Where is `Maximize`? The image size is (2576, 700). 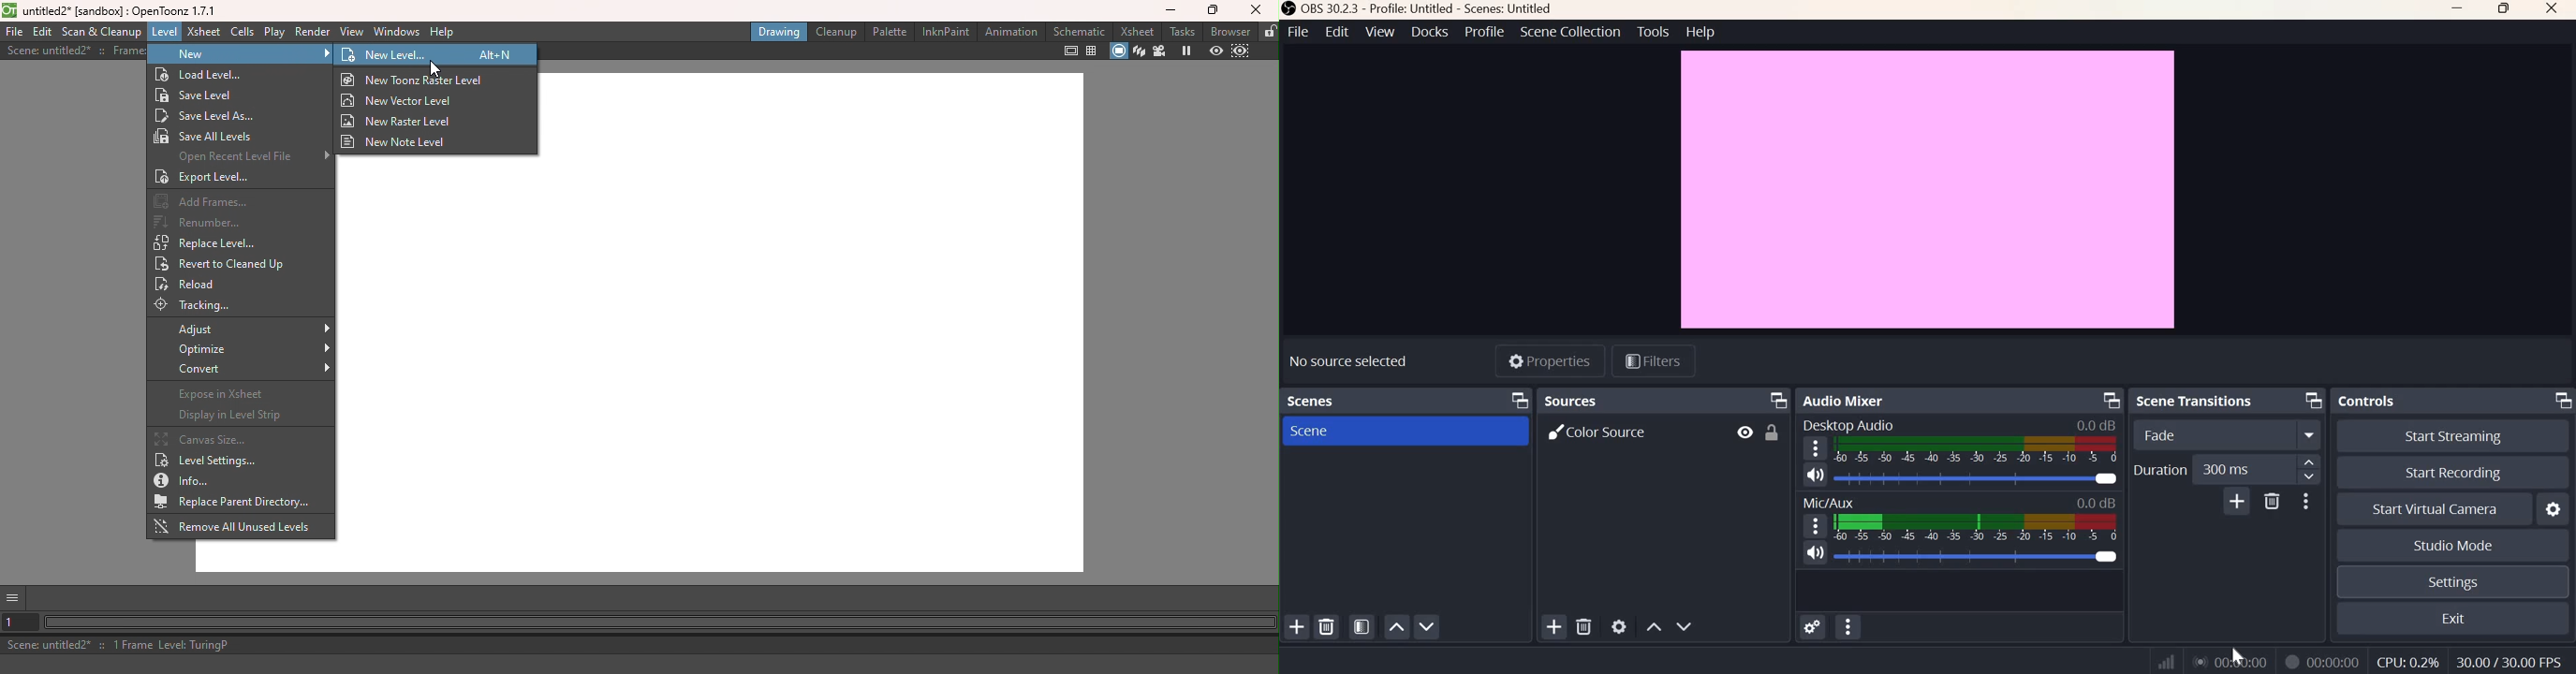 Maximize is located at coordinates (2505, 11).